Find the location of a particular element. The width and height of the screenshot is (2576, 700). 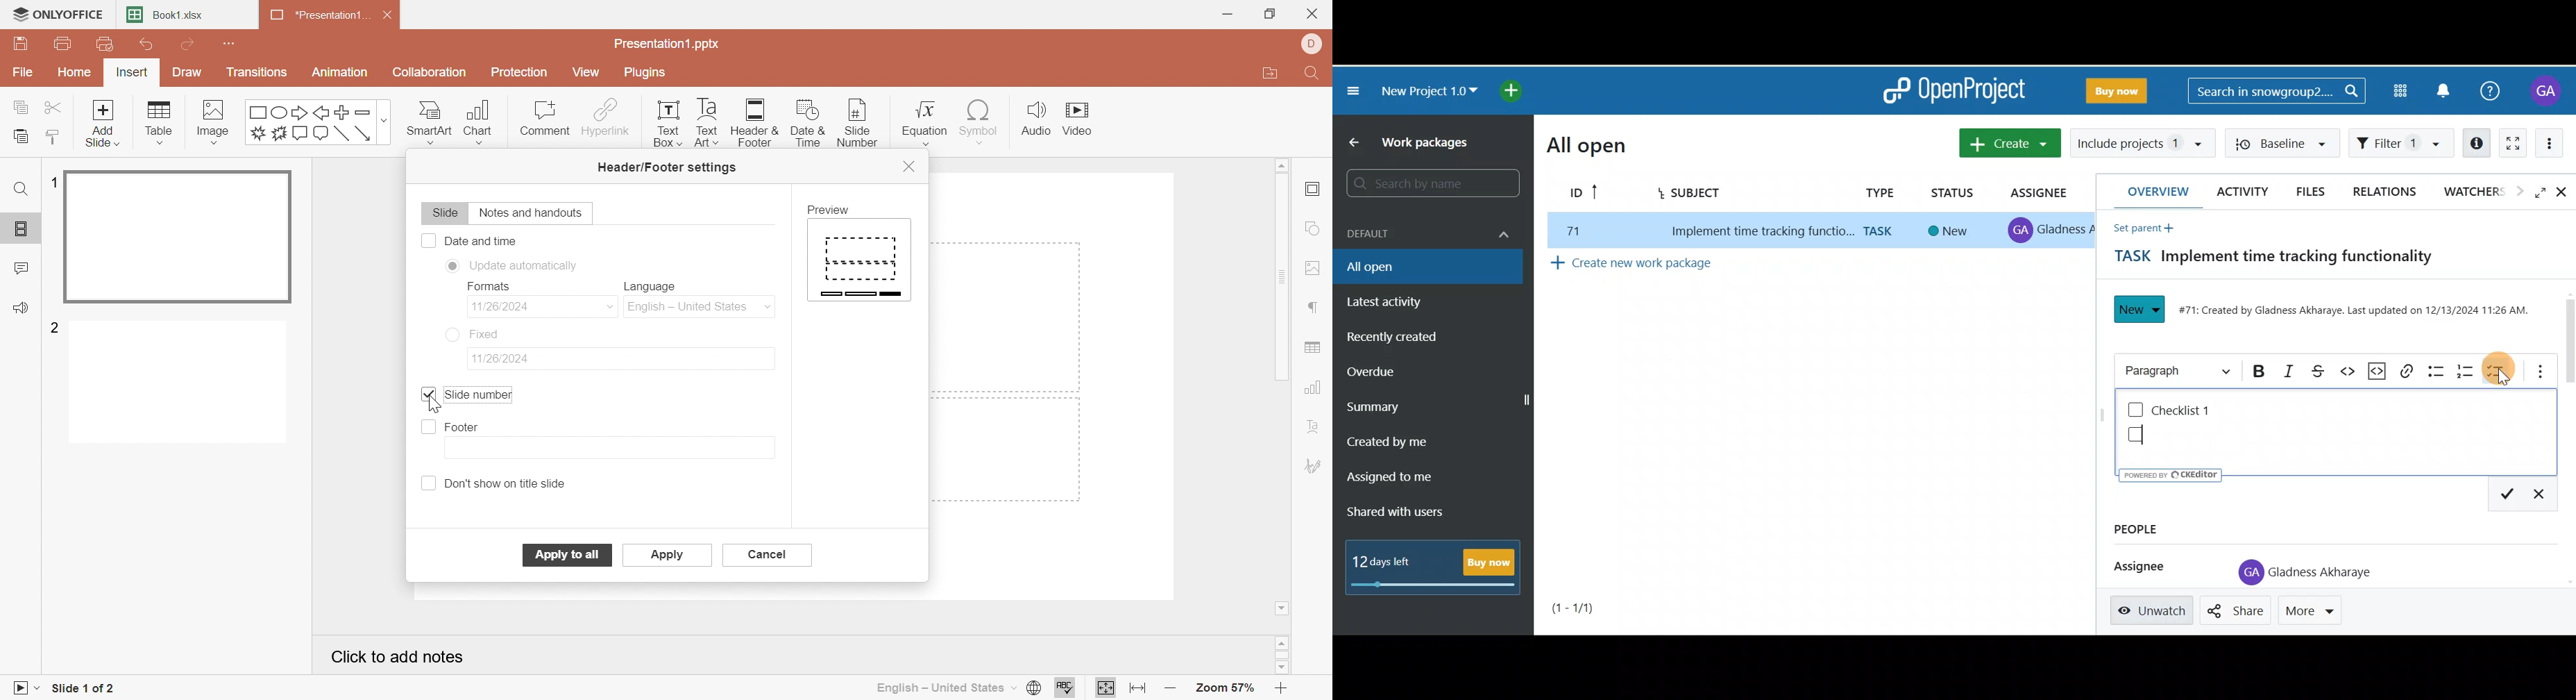

Transitions is located at coordinates (257, 72).